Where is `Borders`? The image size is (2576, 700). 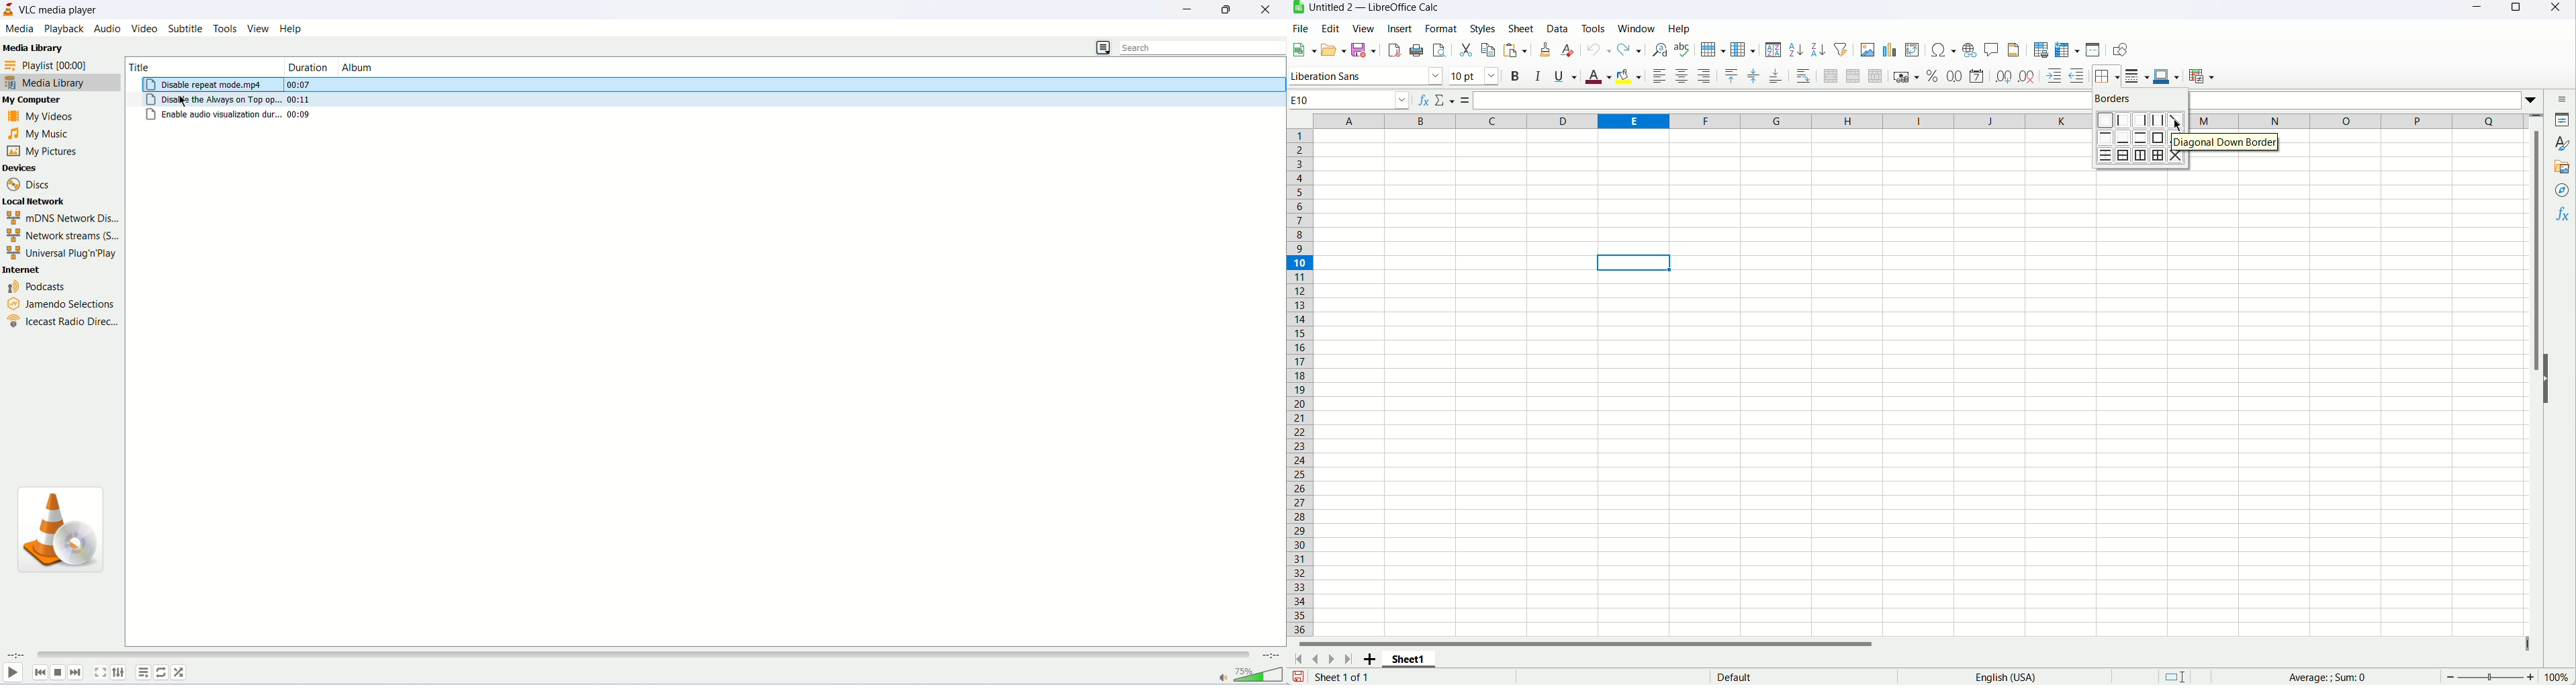
Borders is located at coordinates (2117, 98).